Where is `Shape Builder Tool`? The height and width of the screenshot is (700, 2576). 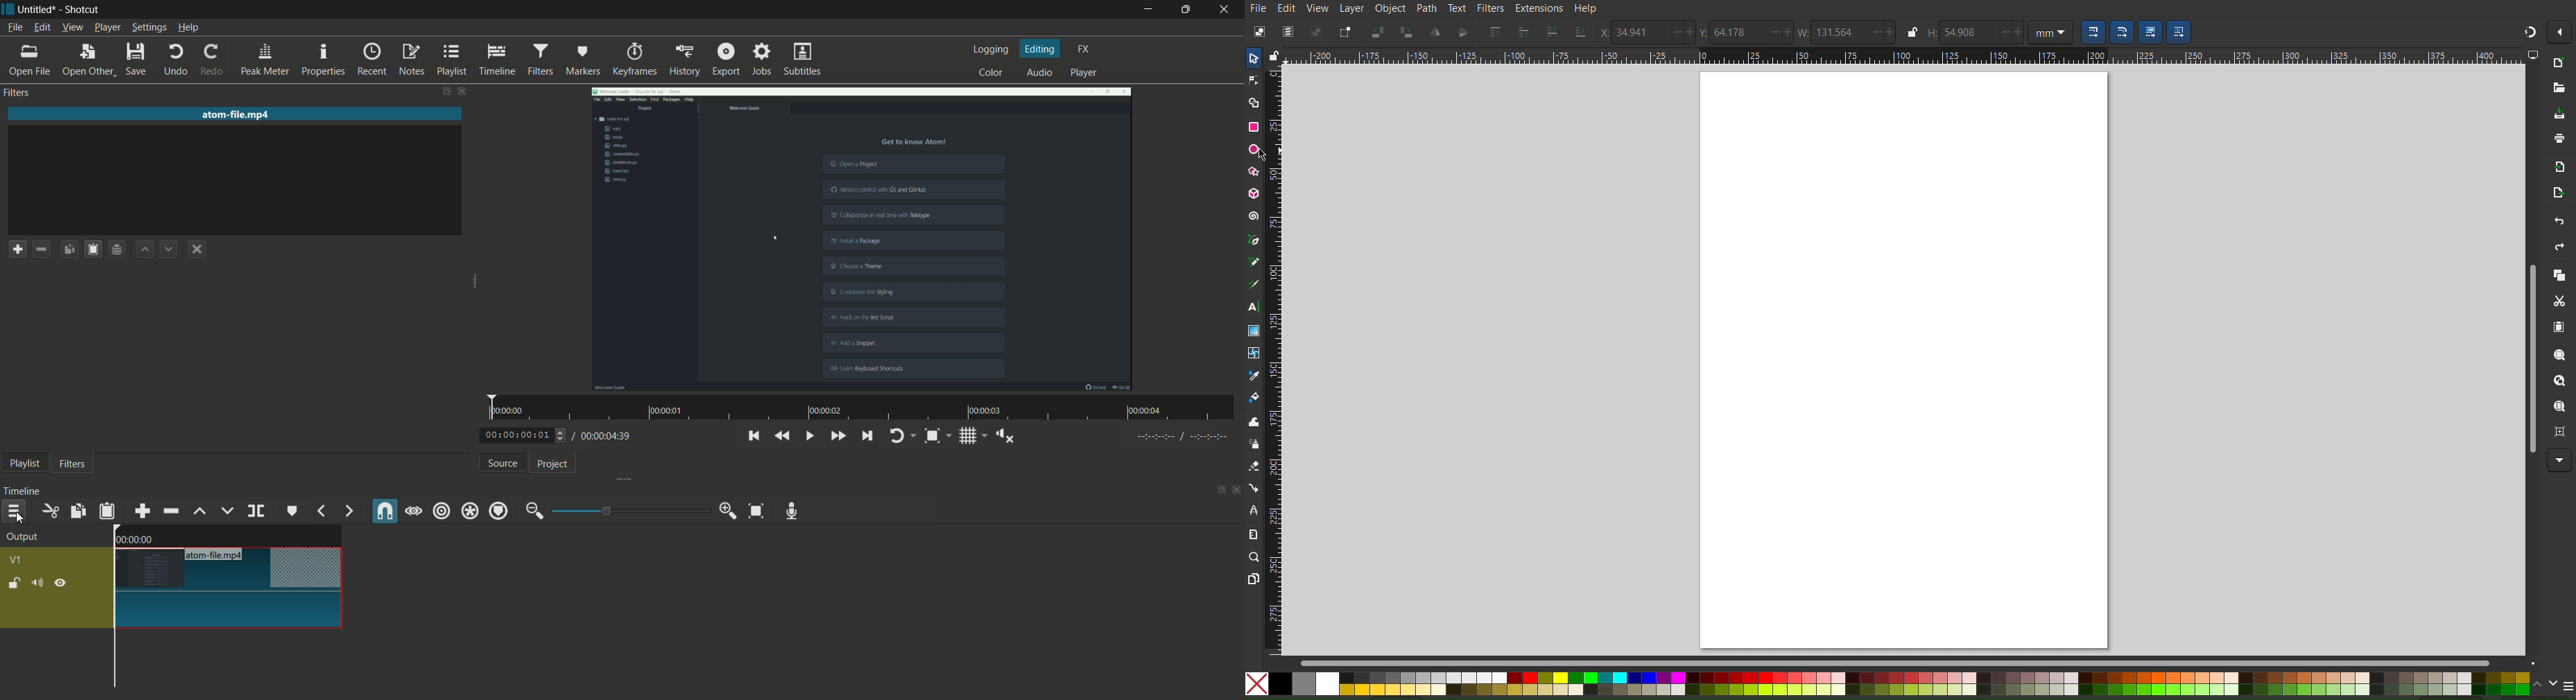 Shape Builder Tool is located at coordinates (1254, 102).